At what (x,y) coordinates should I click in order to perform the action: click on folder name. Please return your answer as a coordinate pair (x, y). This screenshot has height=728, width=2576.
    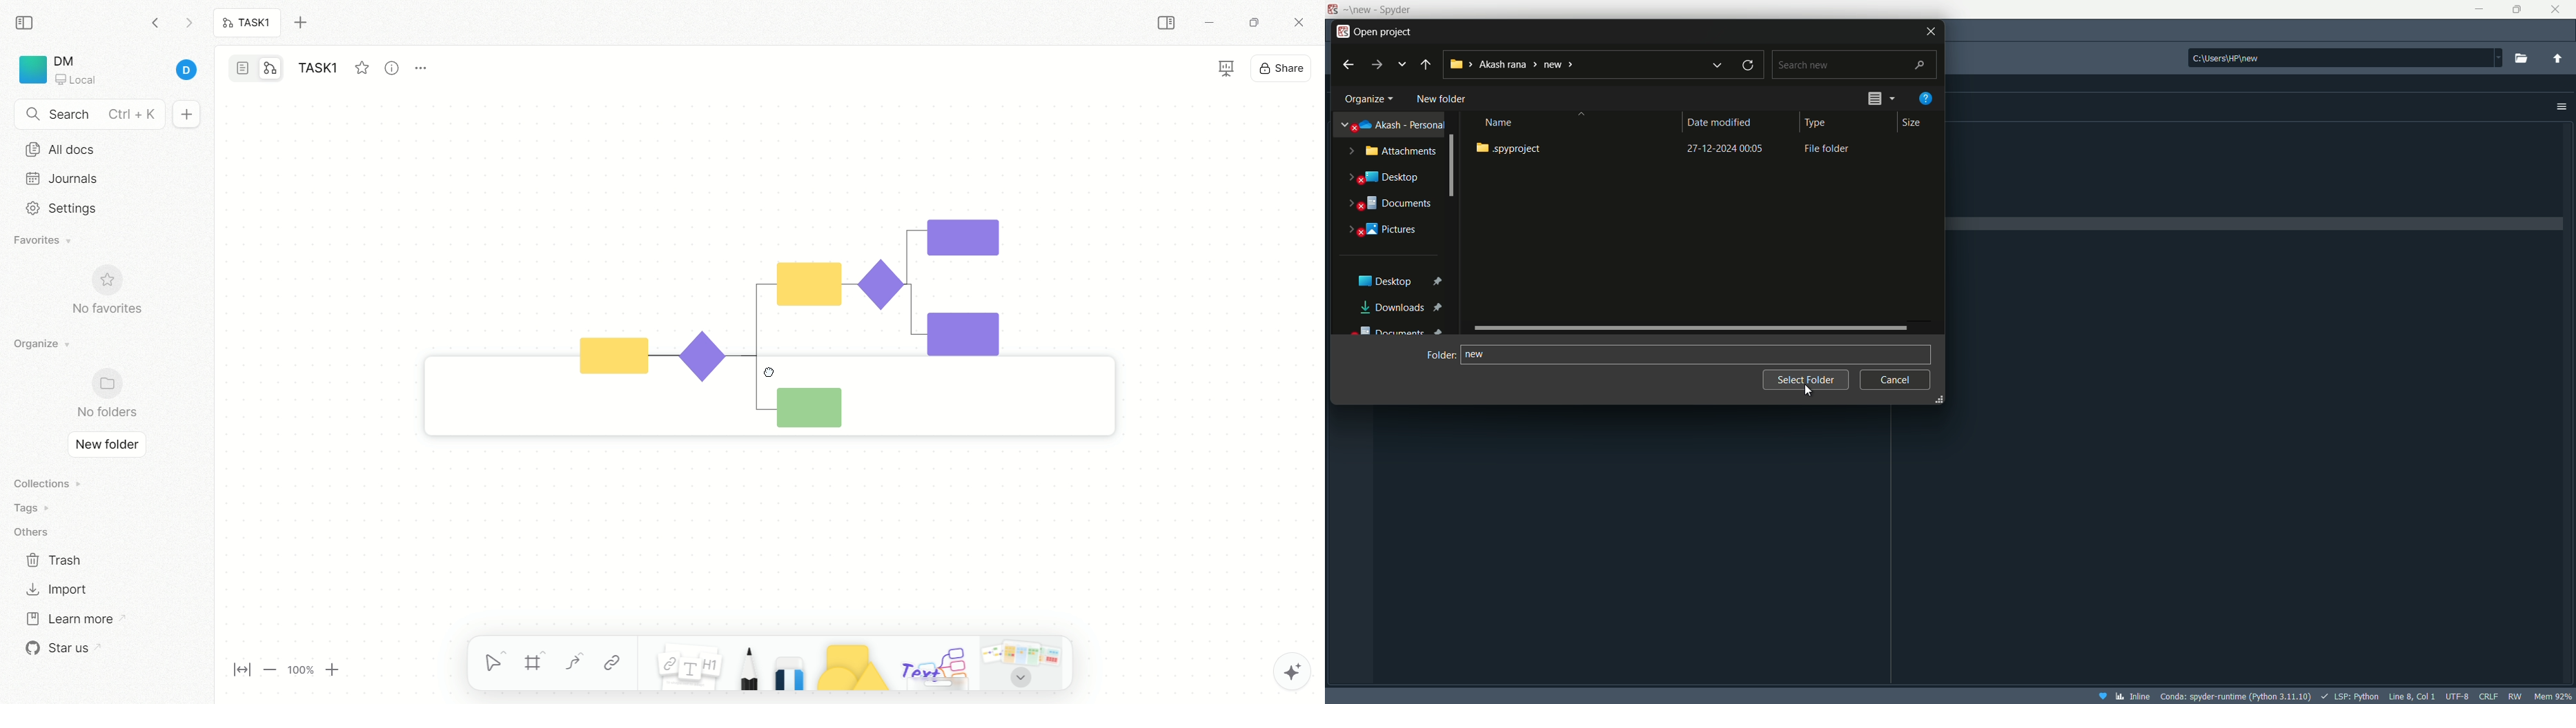
    Looking at the image, I should click on (1477, 353).